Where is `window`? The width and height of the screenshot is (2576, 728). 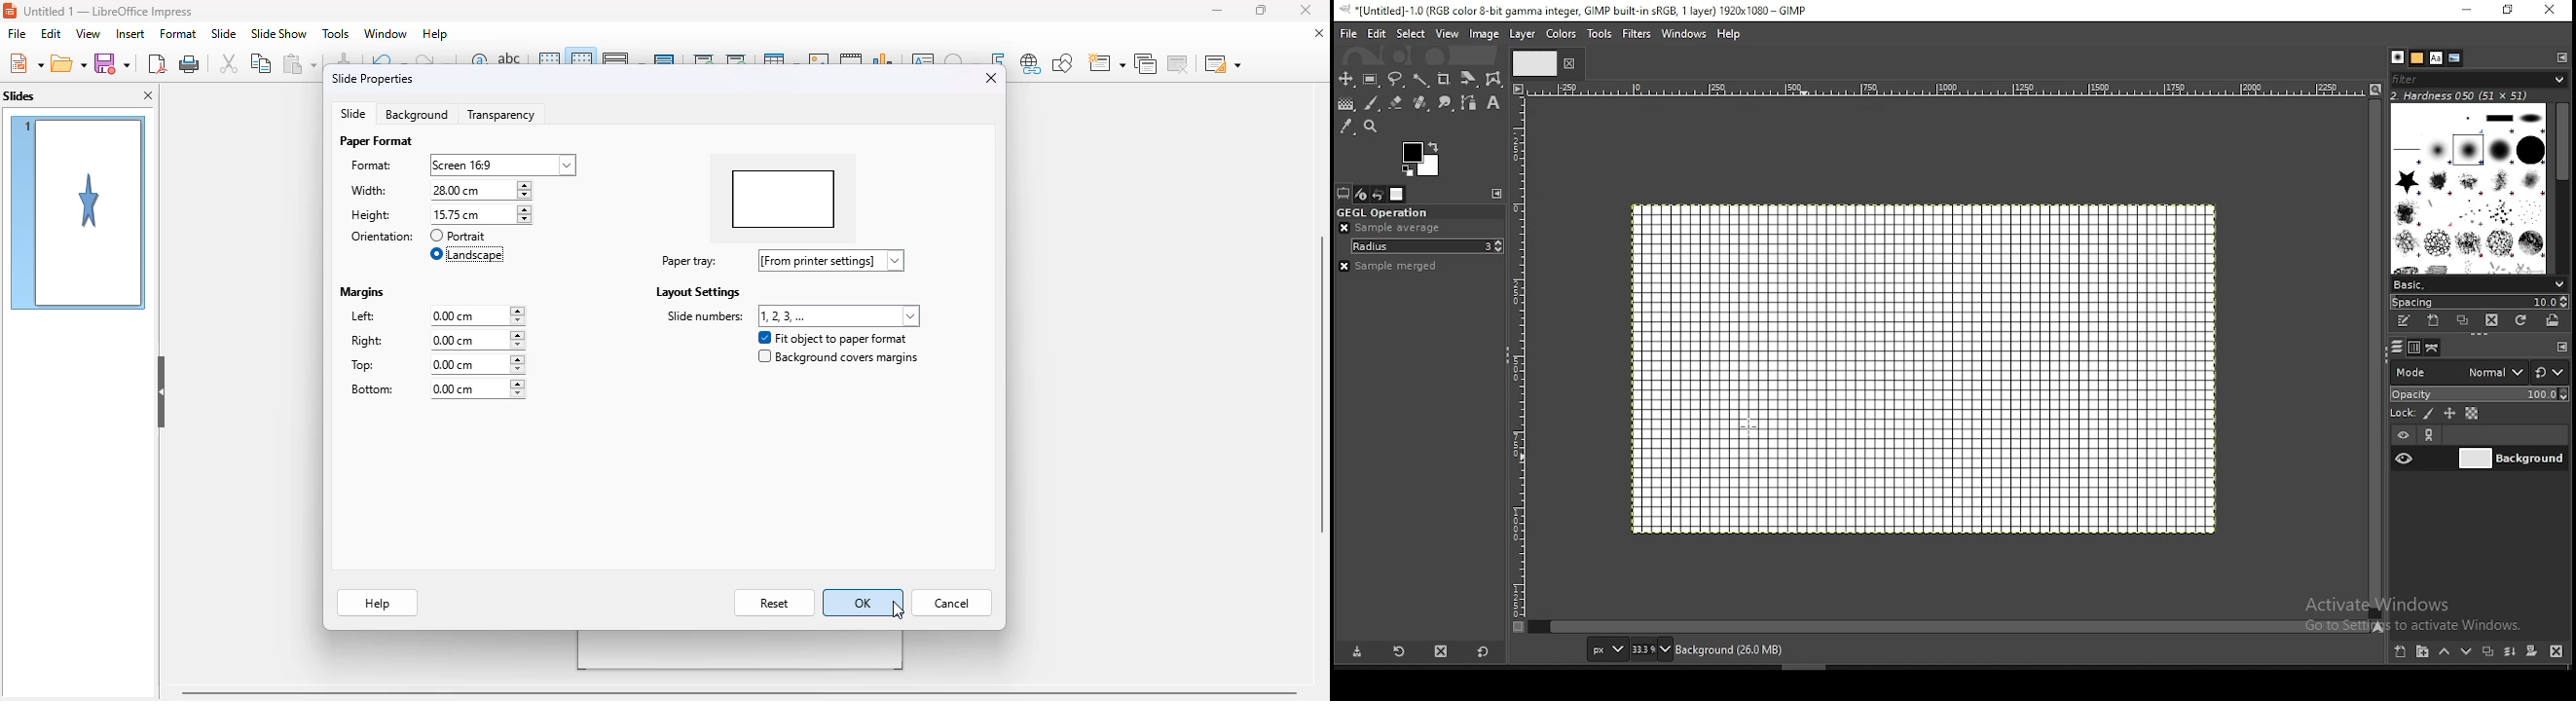
window is located at coordinates (384, 34).